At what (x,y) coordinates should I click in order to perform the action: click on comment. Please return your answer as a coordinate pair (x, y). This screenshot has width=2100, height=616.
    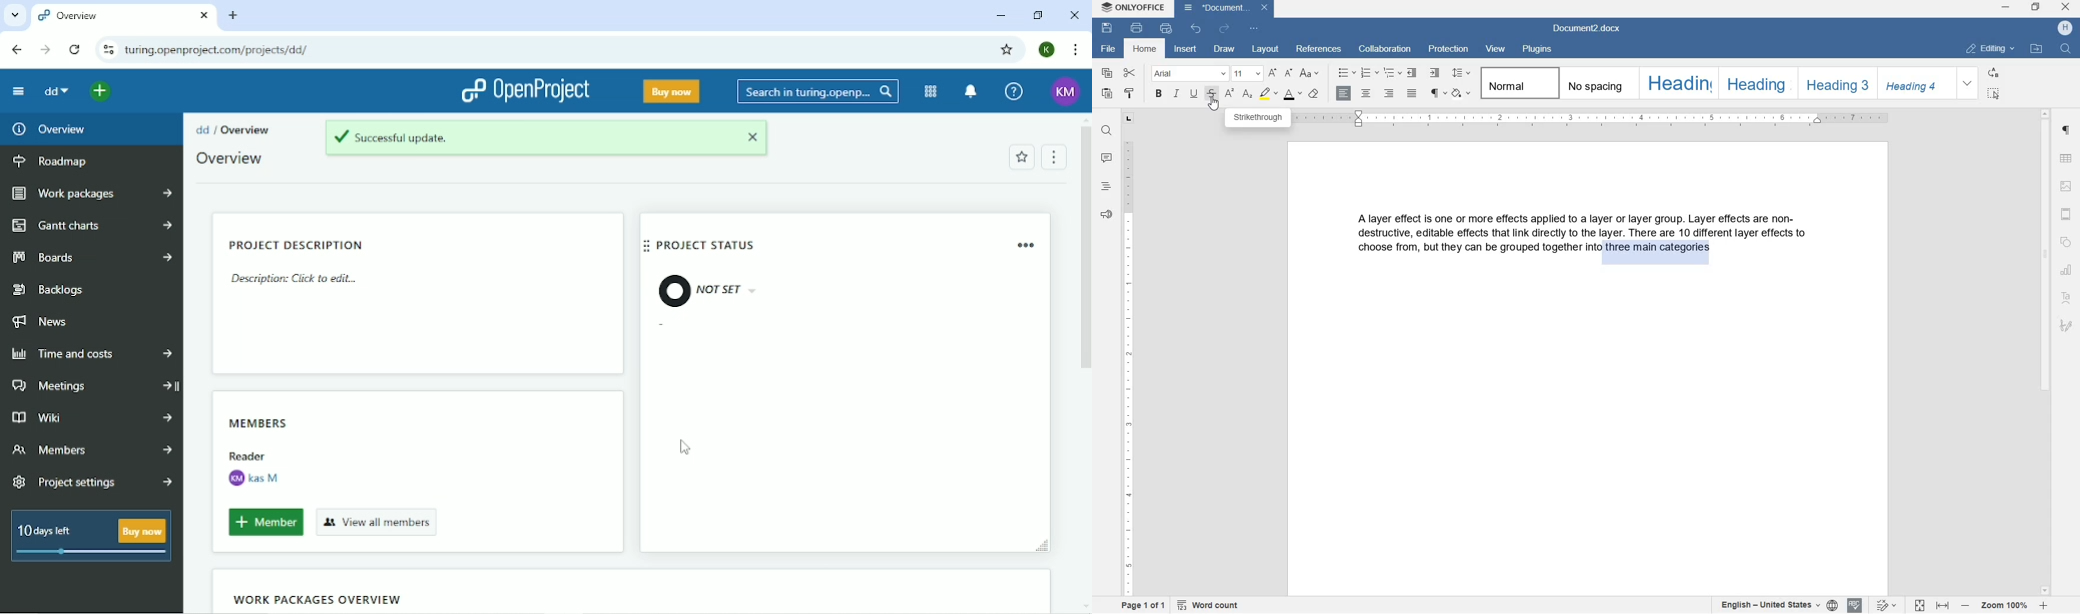
    Looking at the image, I should click on (1106, 158).